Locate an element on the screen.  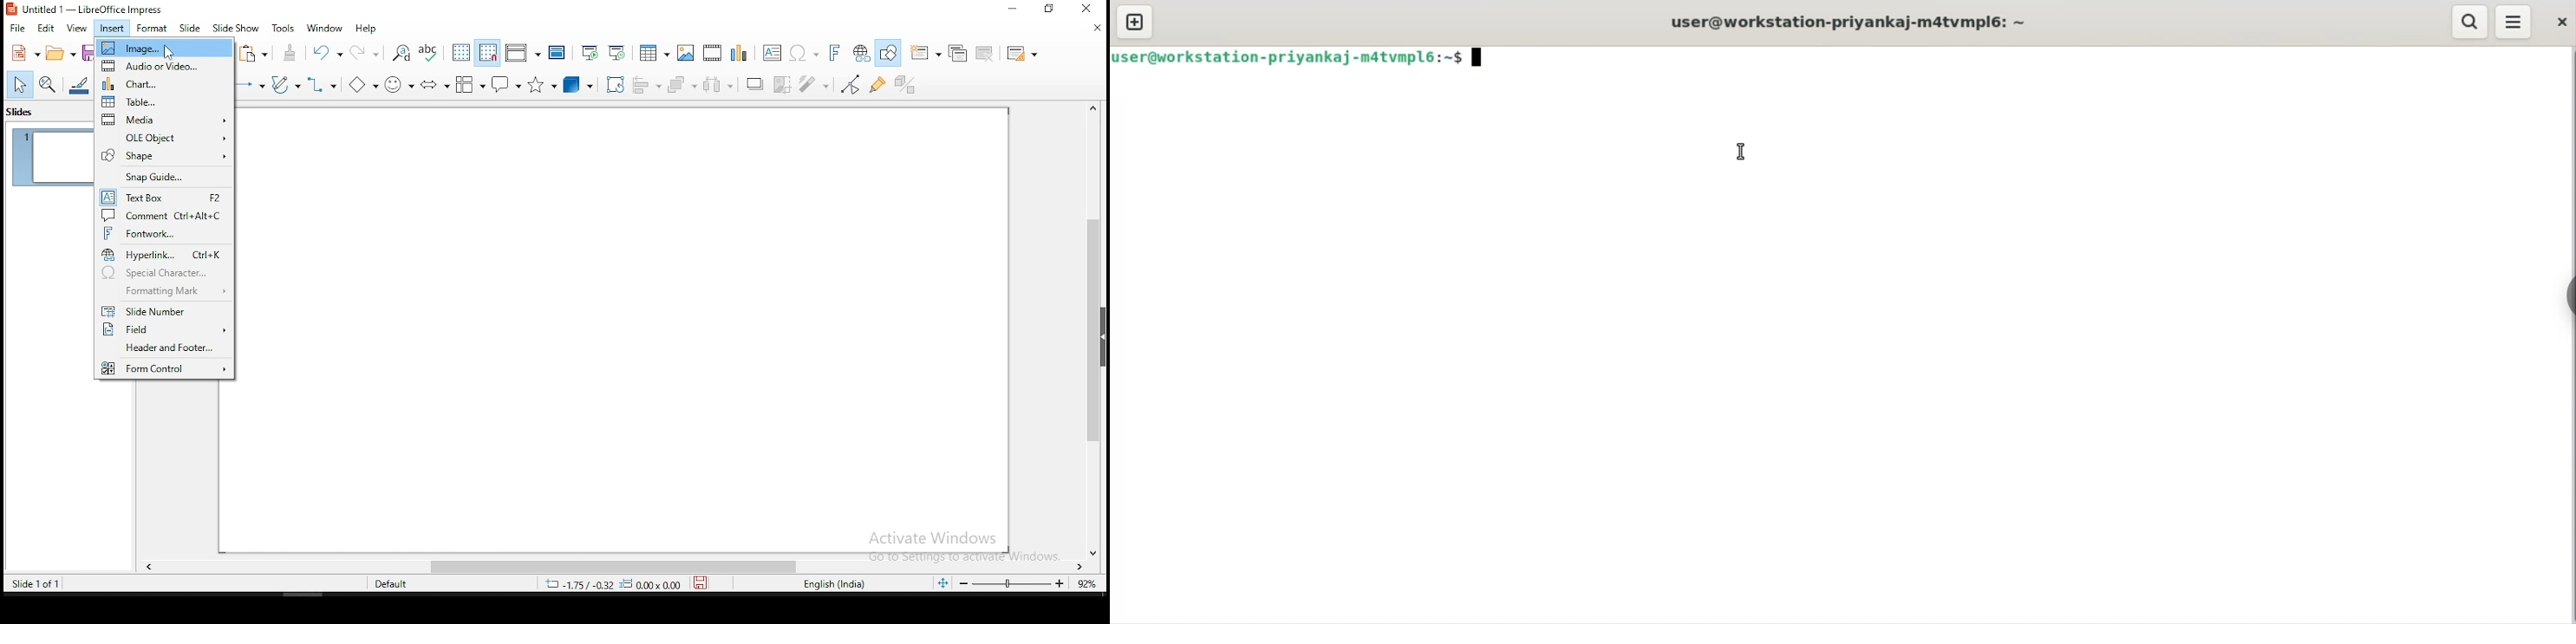
menu is located at coordinates (2515, 23).